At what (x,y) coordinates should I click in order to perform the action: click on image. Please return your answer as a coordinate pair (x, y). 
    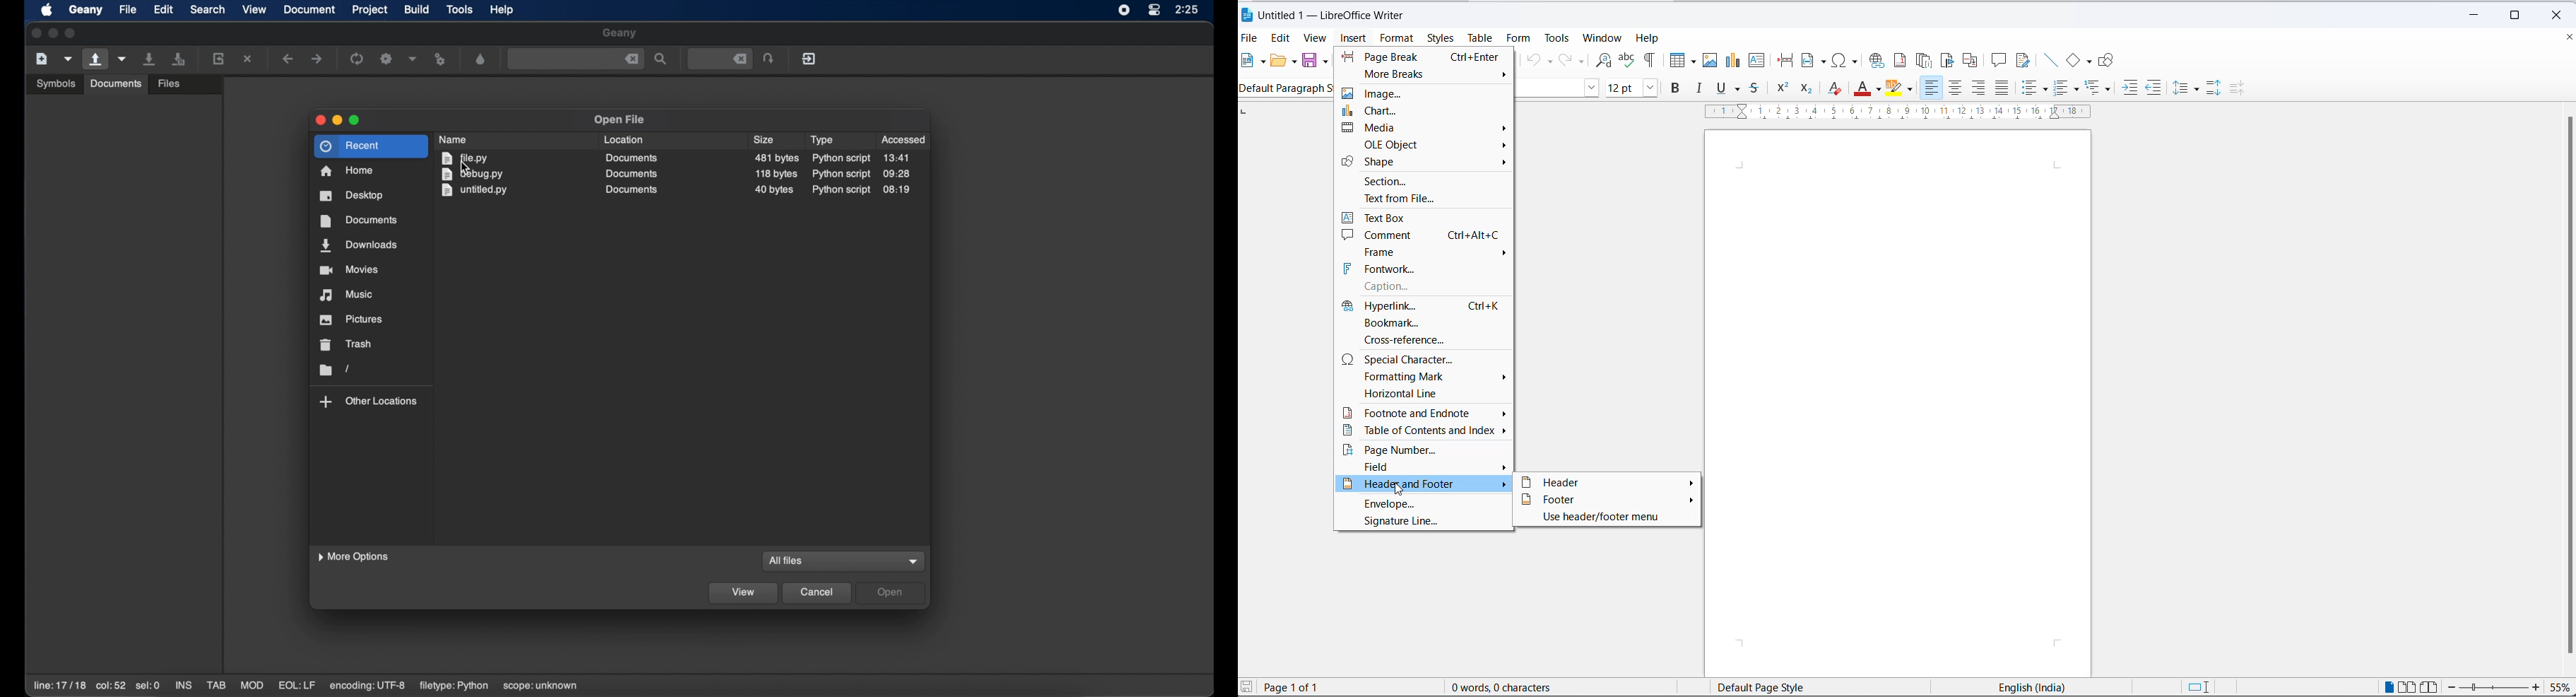
    Looking at the image, I should click on (1426, 92).